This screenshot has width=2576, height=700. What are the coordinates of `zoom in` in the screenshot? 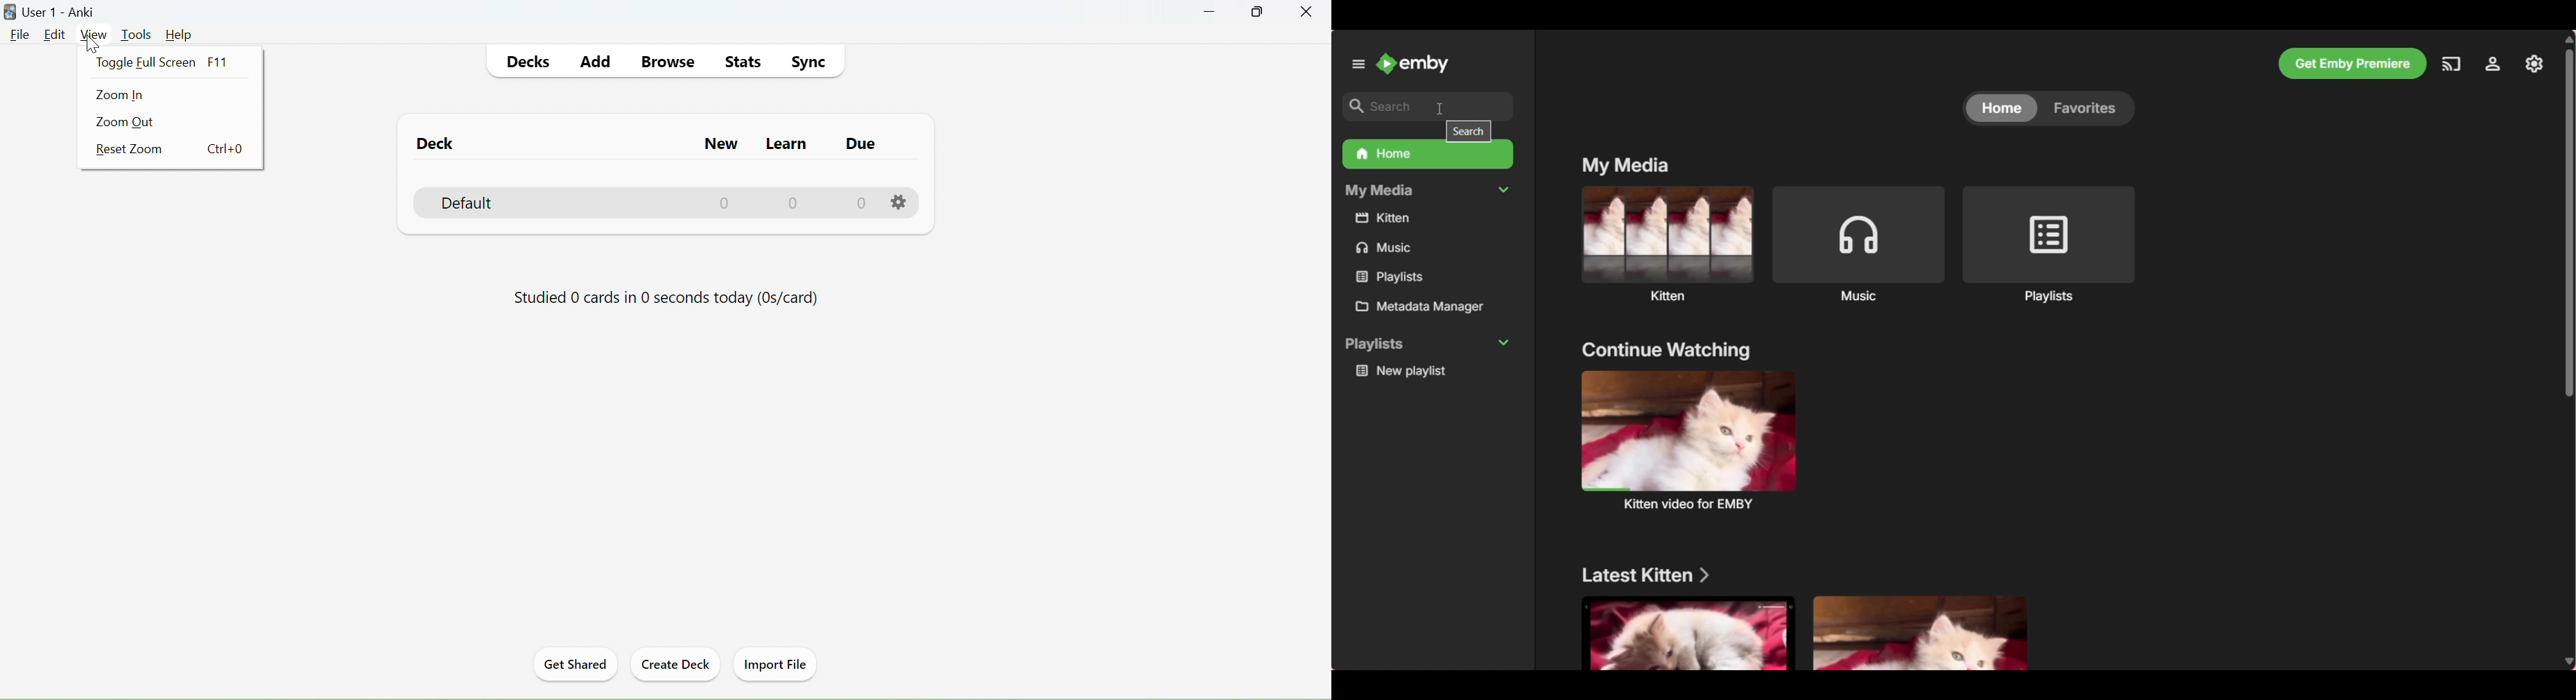 It's located at (123, 96).